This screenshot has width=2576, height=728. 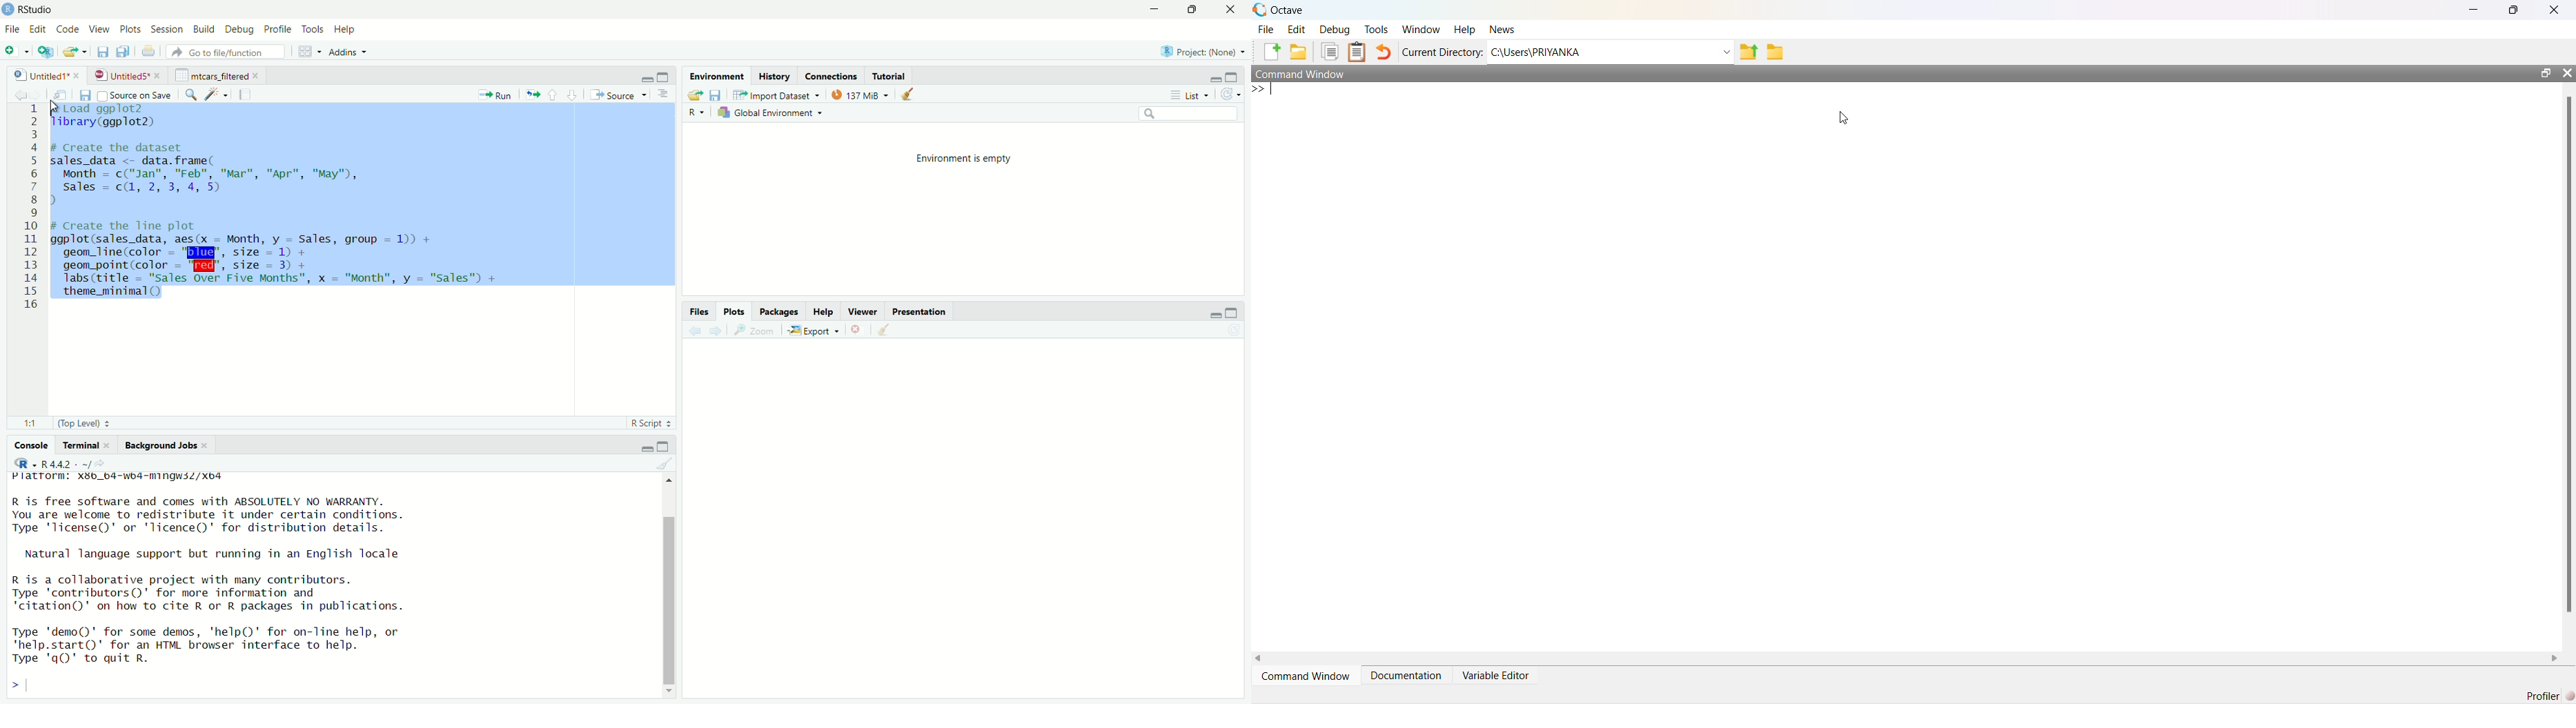 What do you see at coordinates (205, 29) in the screenshot?
I see `build` at bounding box center [205, 29].